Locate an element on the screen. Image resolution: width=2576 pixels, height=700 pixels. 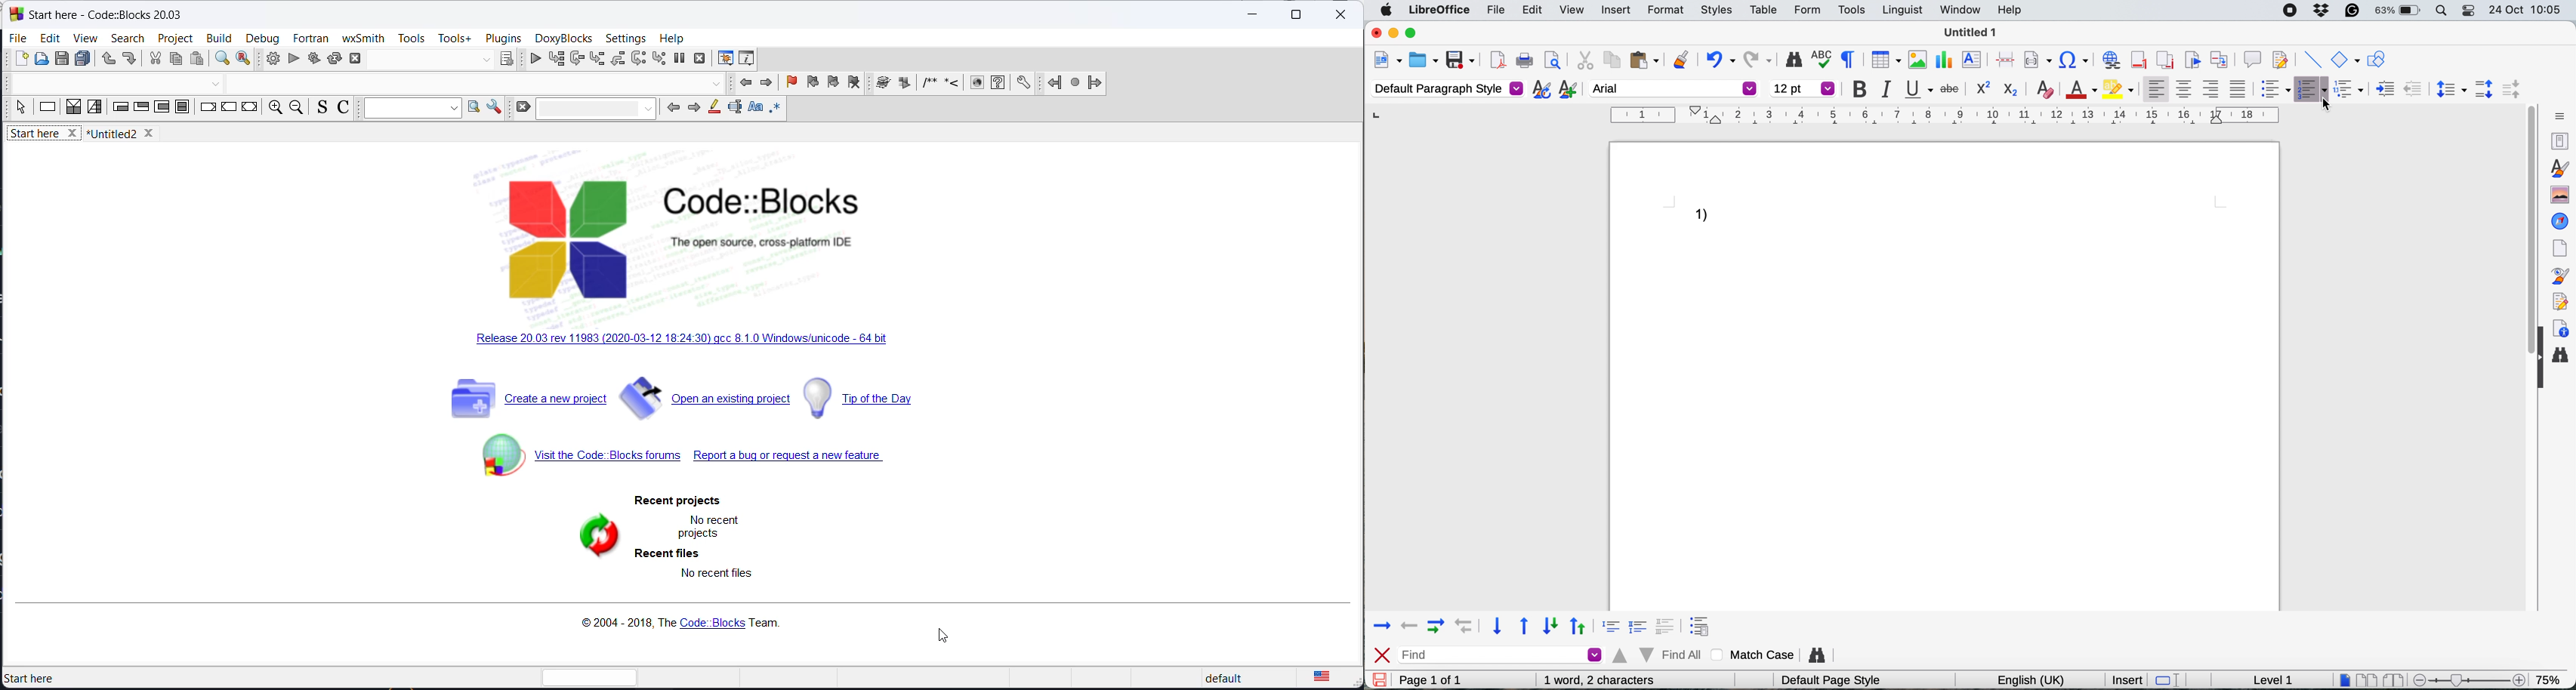
plugins is located at coordinates (504, 38).